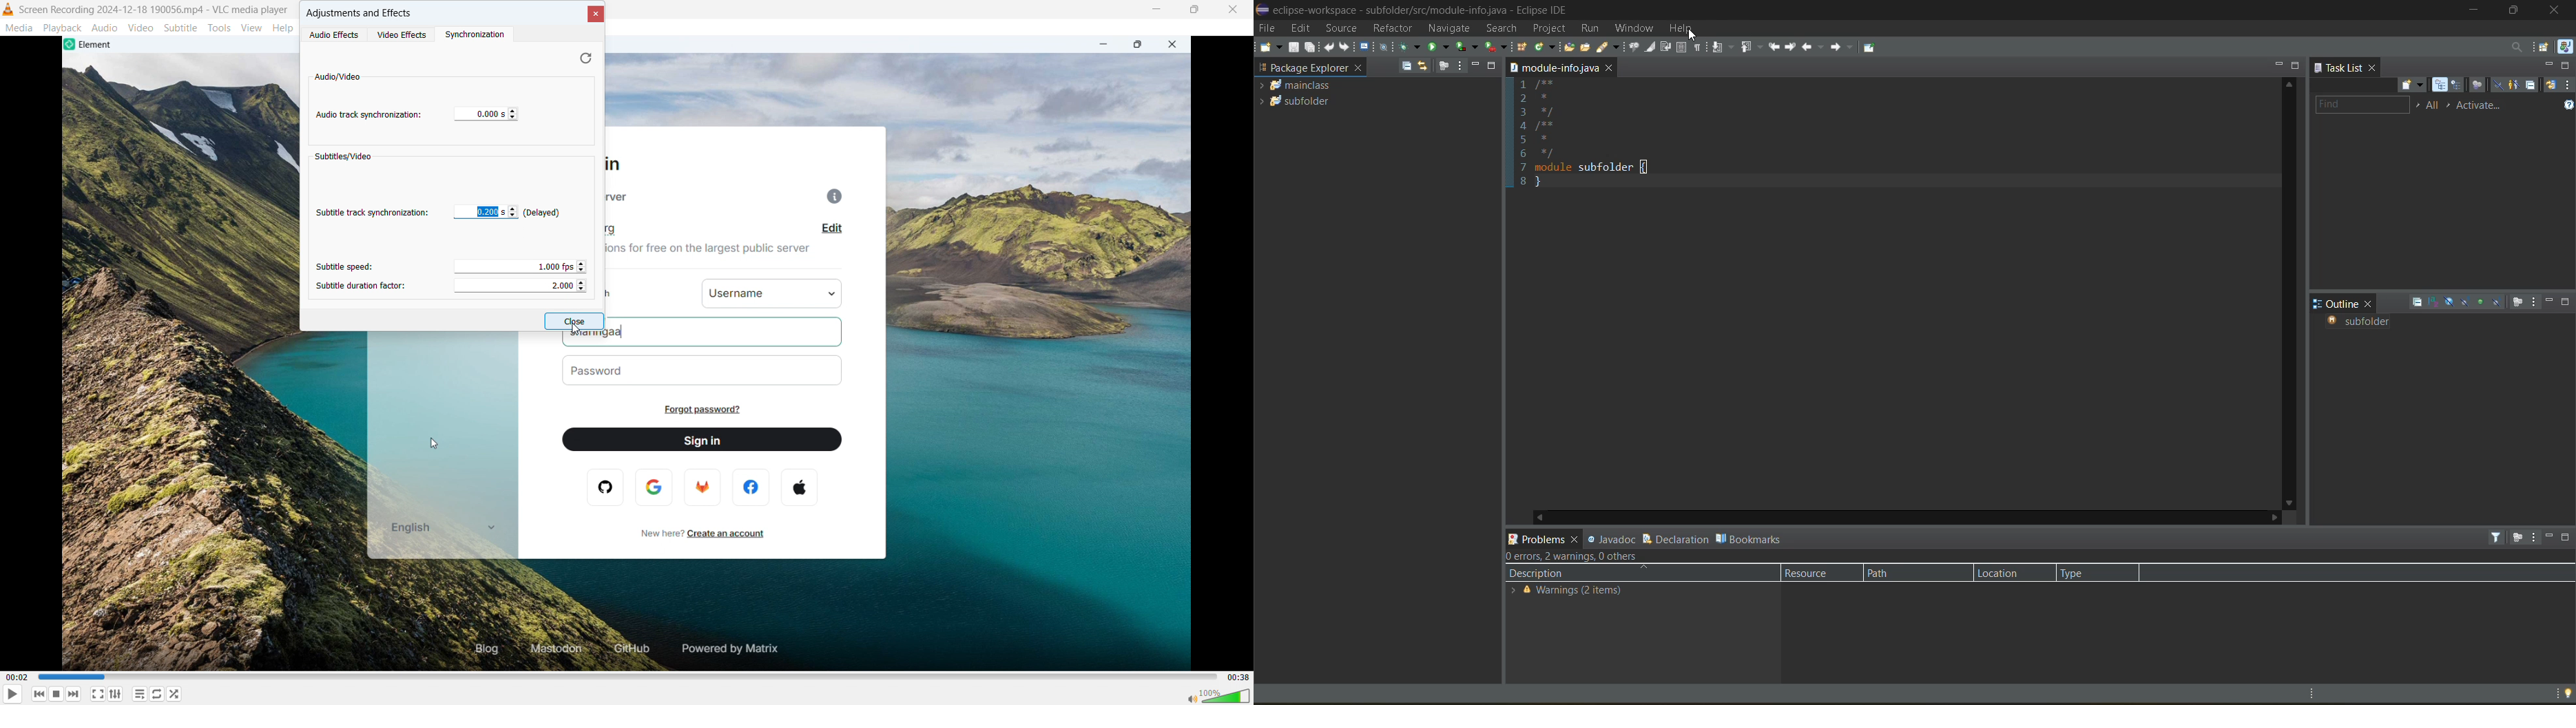  What do you see at coordinates (104, 28) in the screenshot?
I see `audio` at bounding box center [104, 28].